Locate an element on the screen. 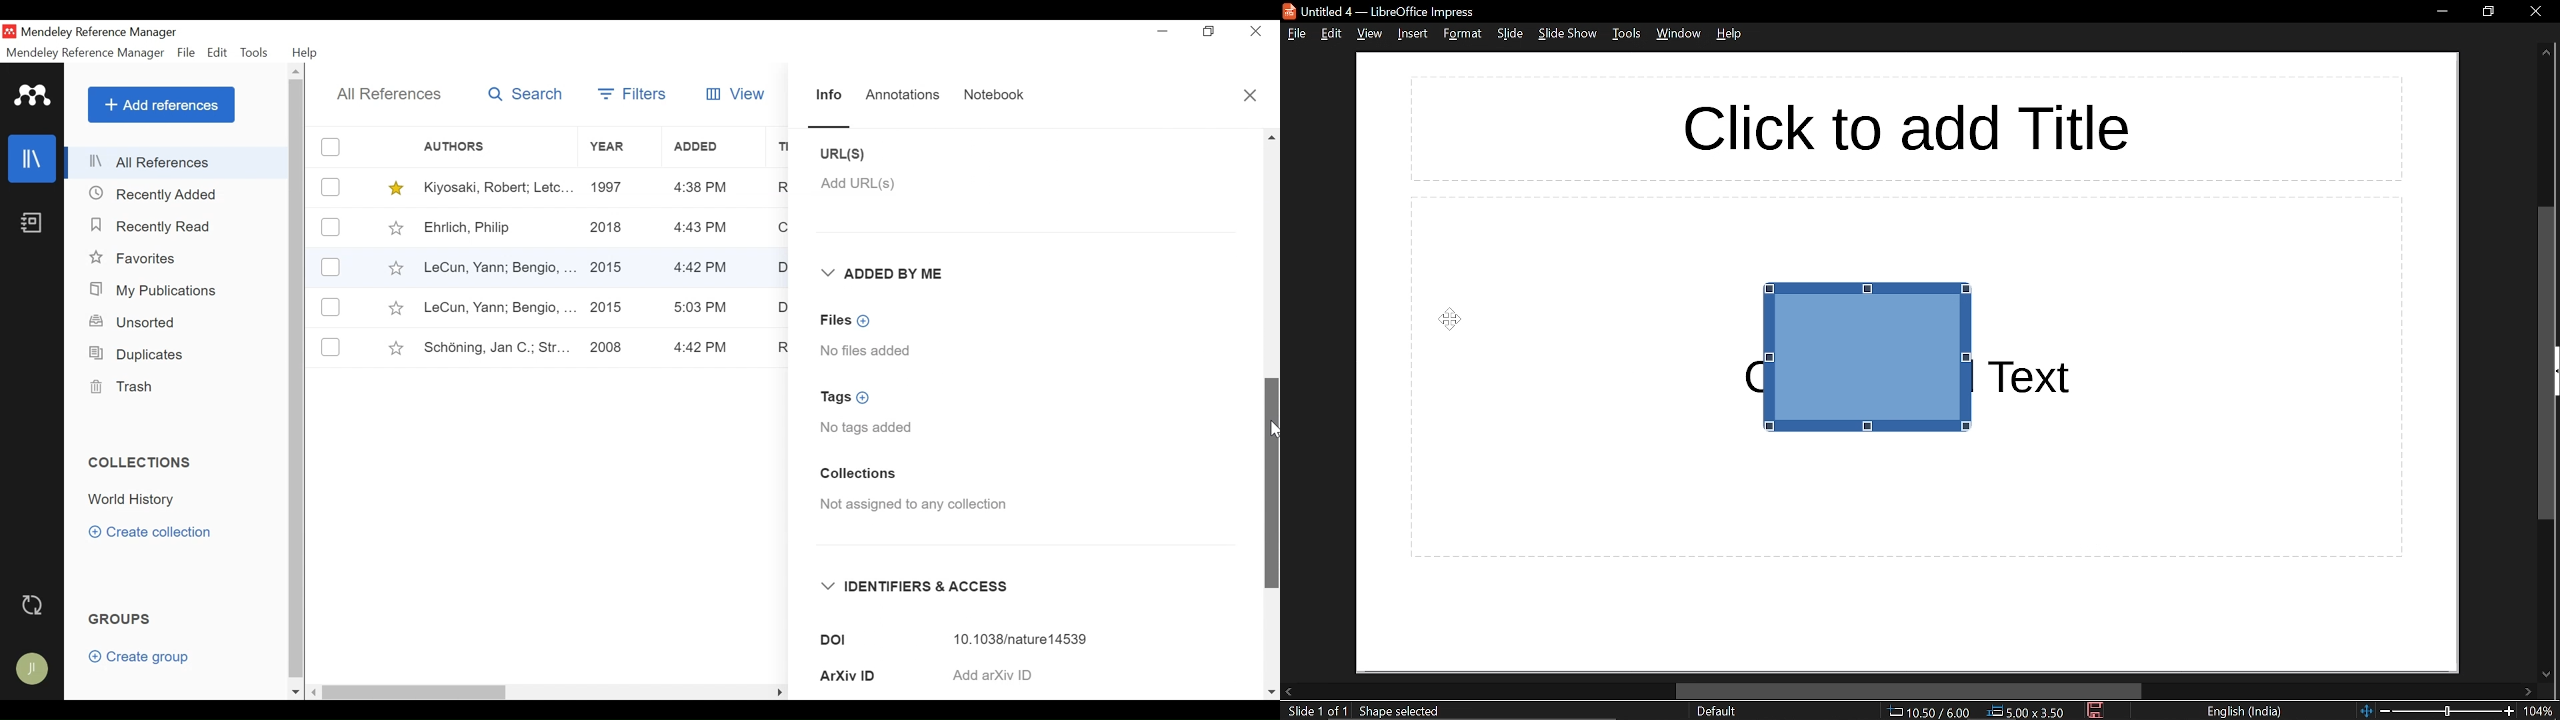 This screenshot has width=2576, height=728. Sync is located at coordinates (35, 606).